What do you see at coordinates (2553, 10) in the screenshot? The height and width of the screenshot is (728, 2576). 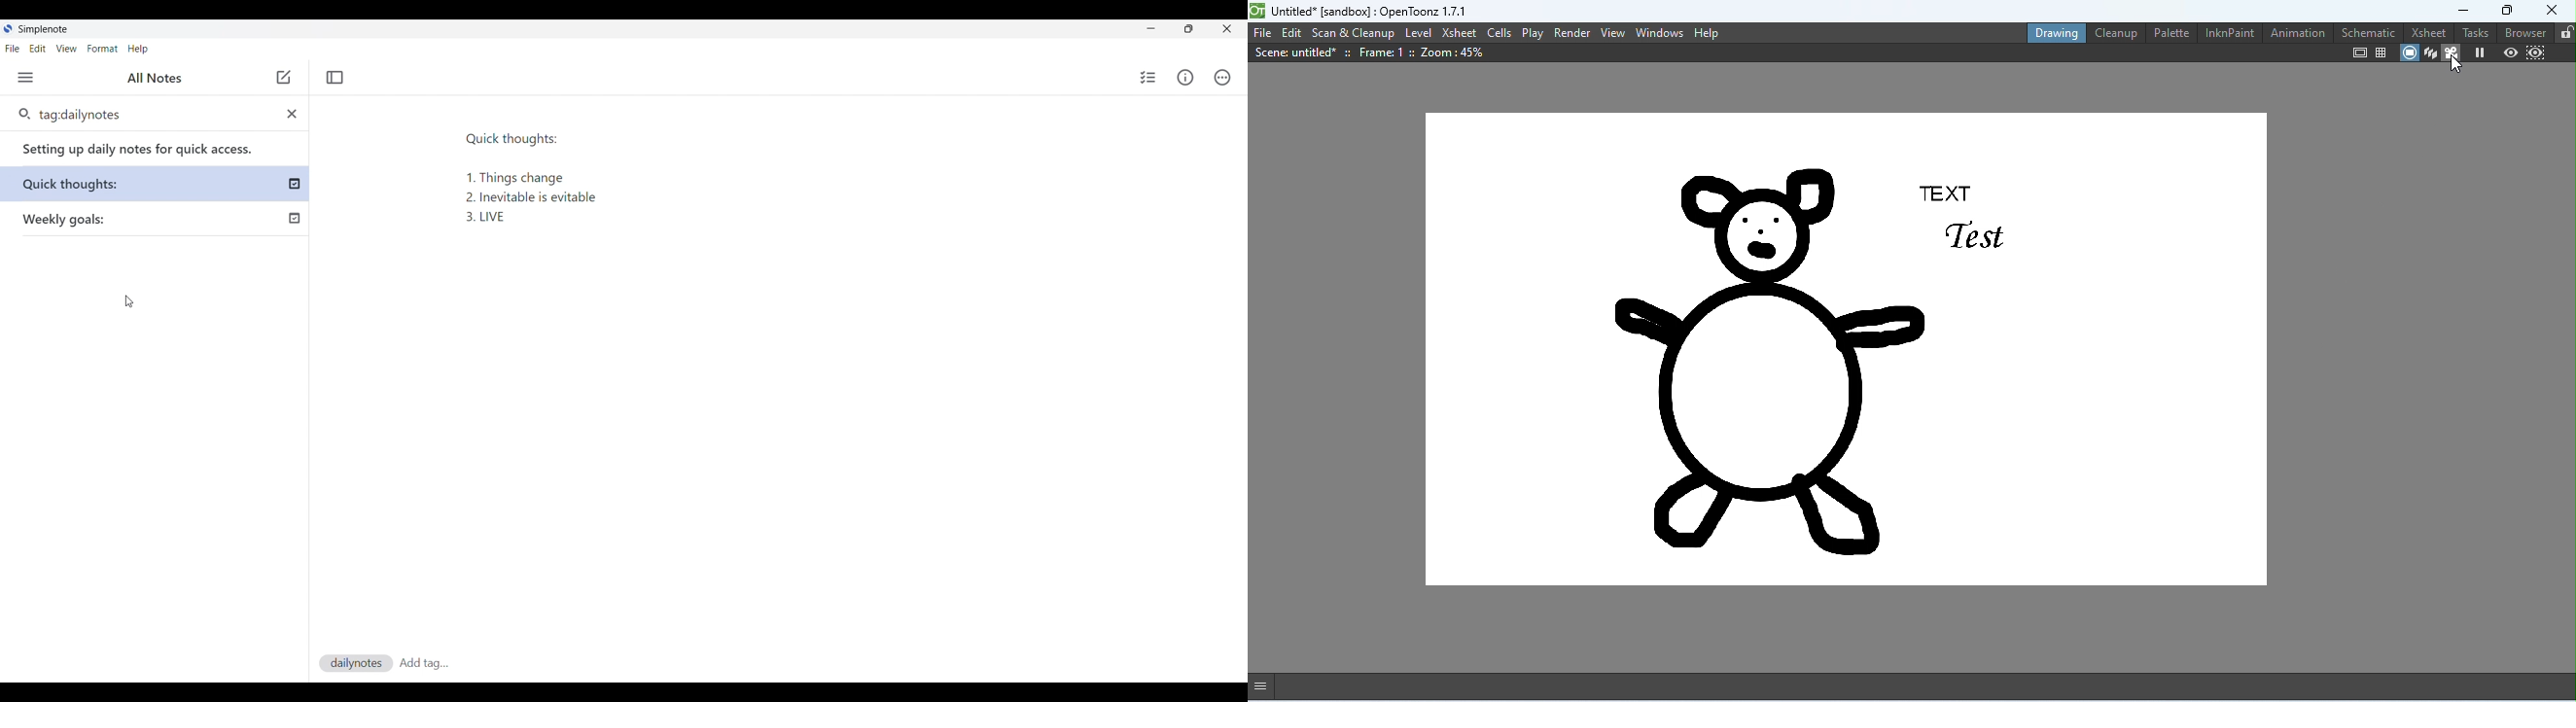 I see `close` at bounding box center [2553, 10].